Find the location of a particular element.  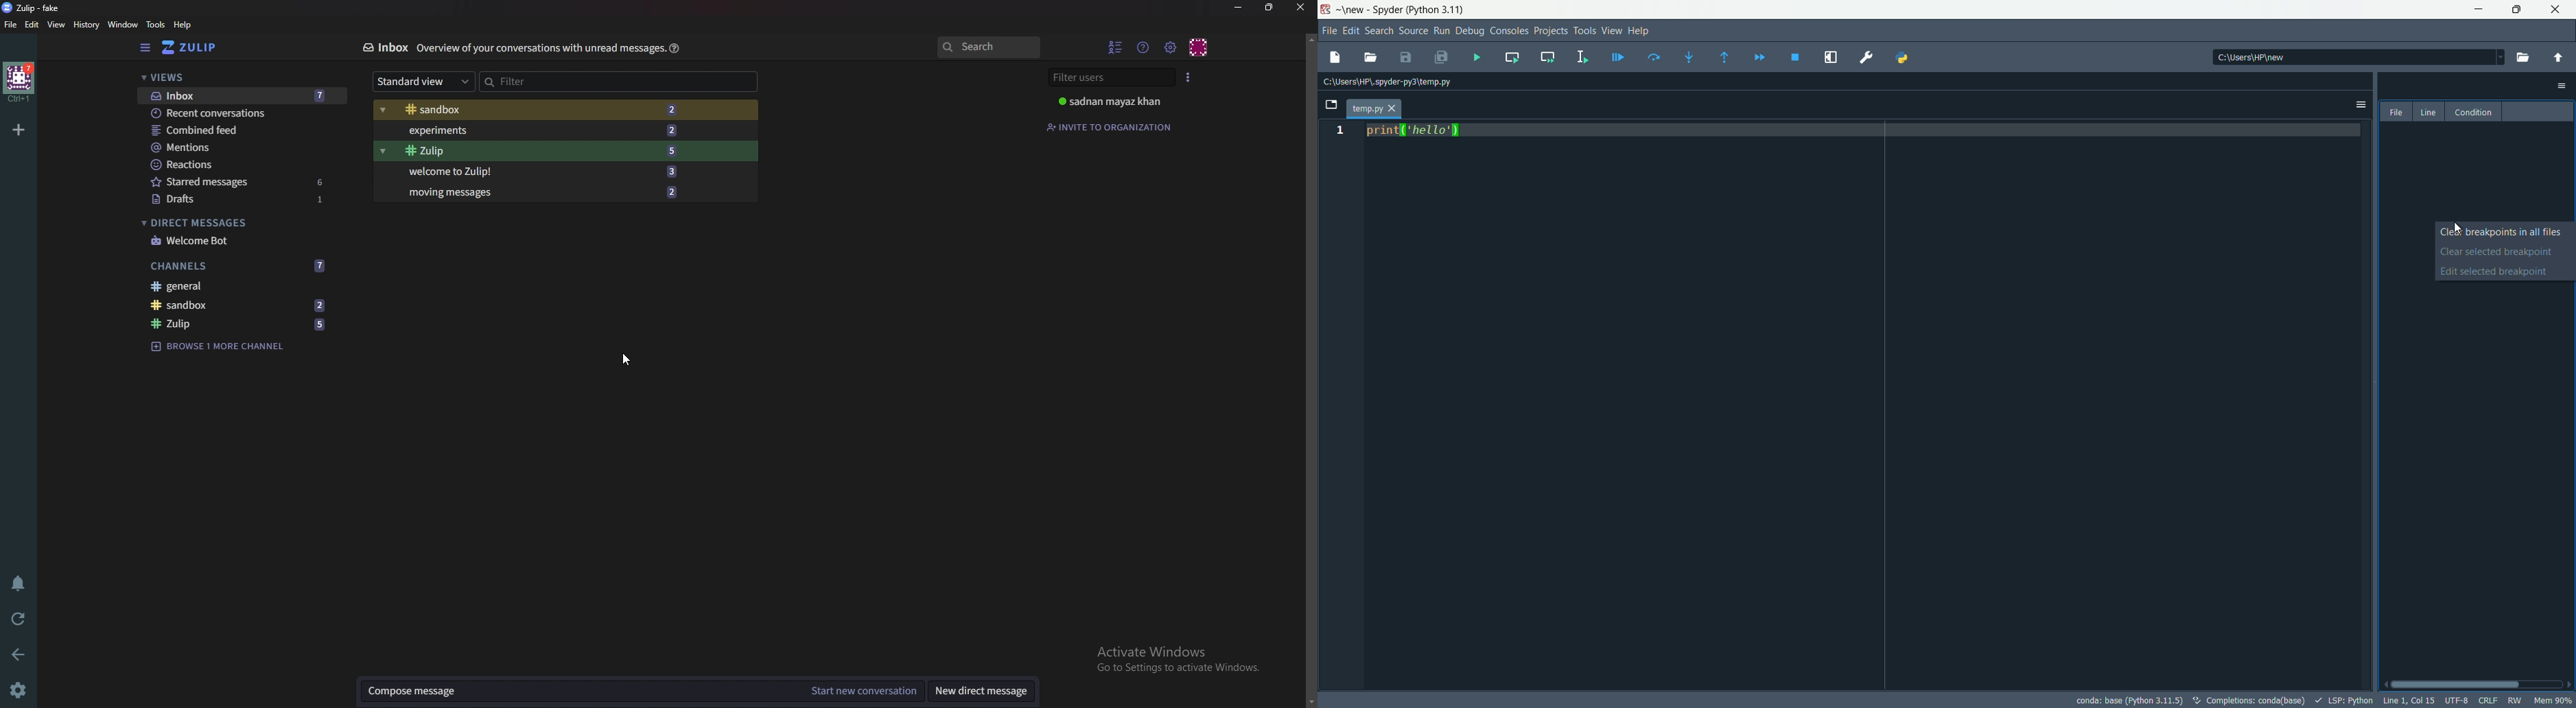

view menu is located at coordinates (1611, 31).